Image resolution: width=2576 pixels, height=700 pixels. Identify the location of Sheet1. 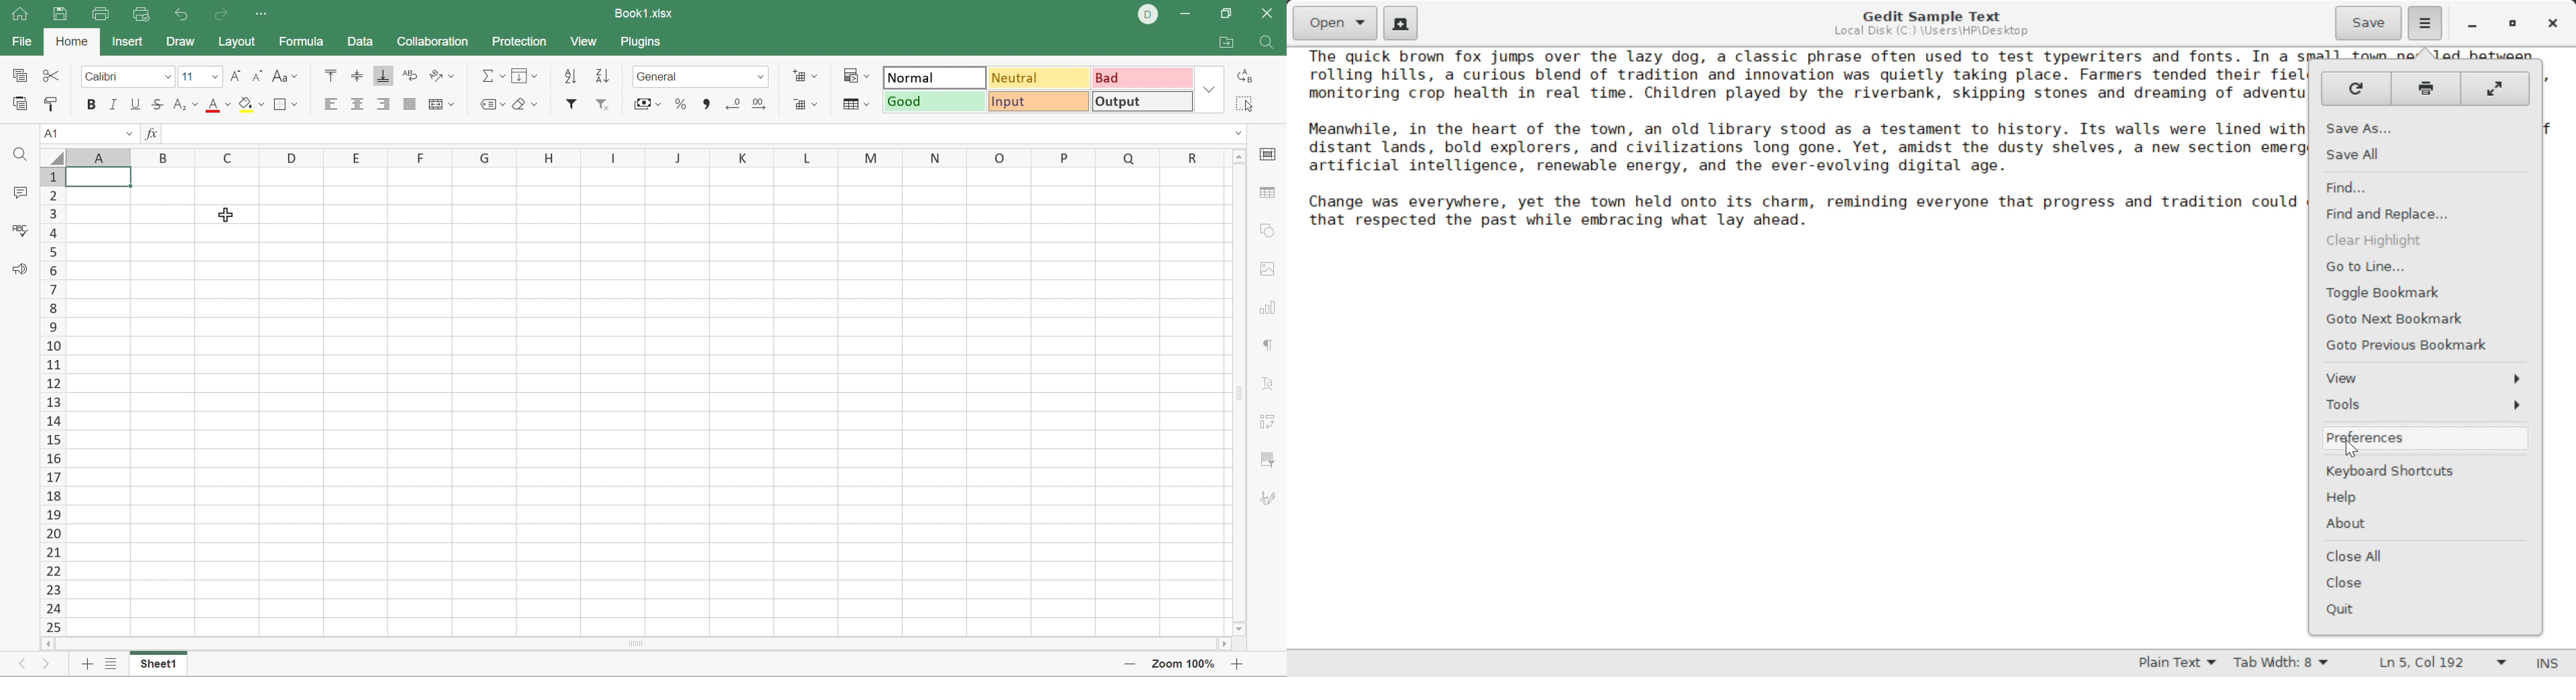
(162, 665).